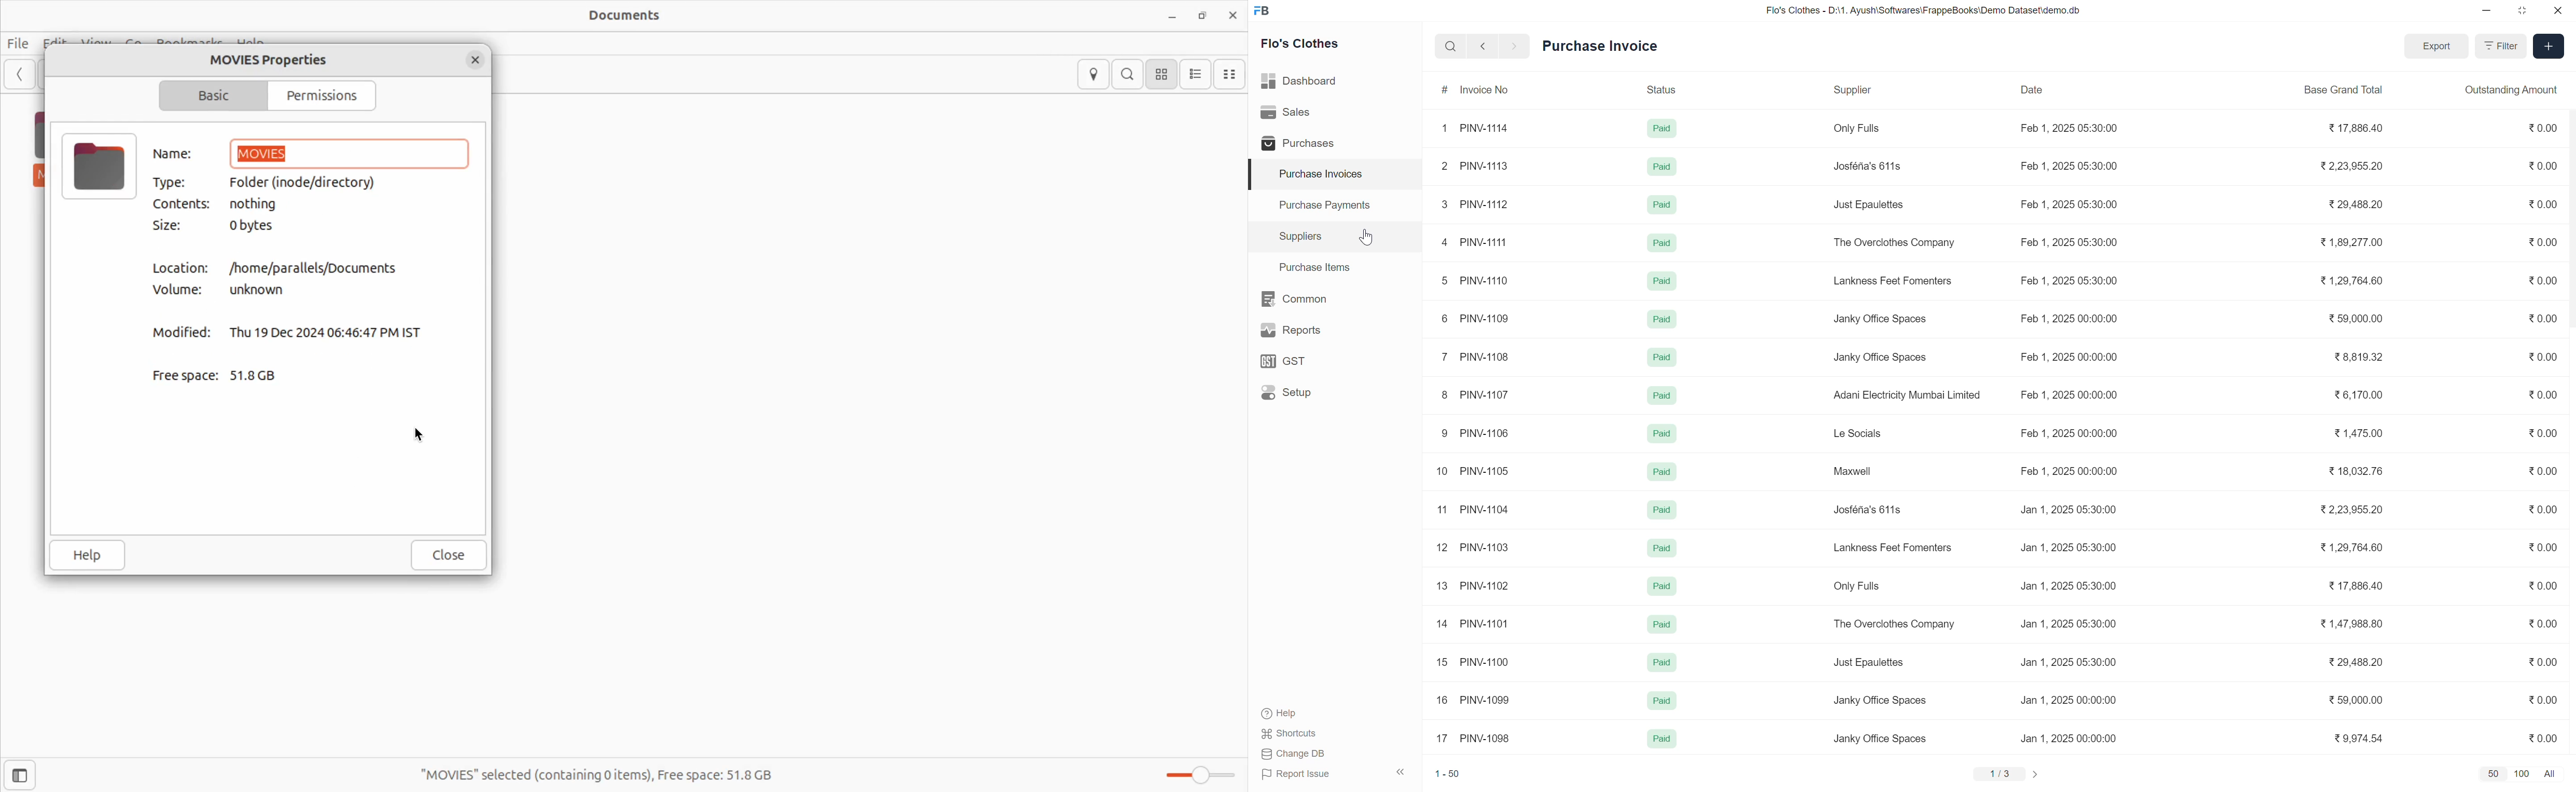 The image size is (2576, 812). Describe the element at coordinates (1868, 166) in the screenshot. I see `Josféna's 611s` at that location.